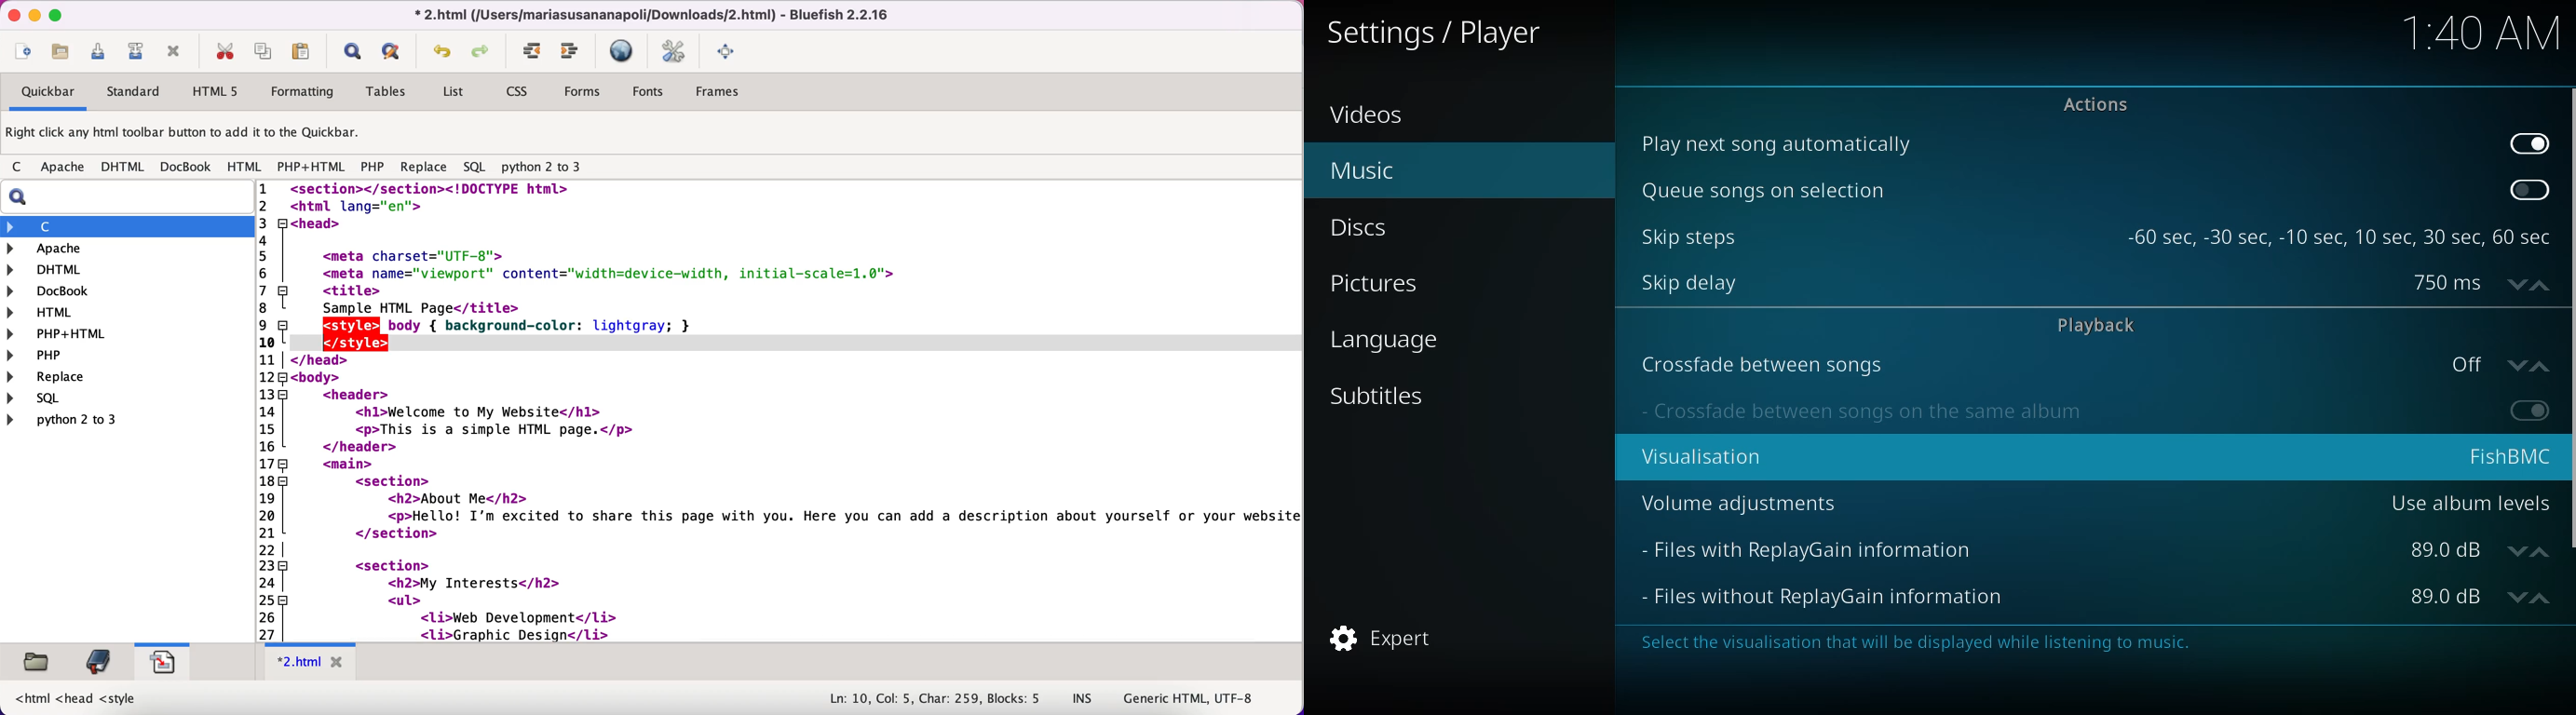 The height and width of the screenshot is (728, 2576). What do you see at coordinates (125, 197) in the screenshot?
I see `search bar` at bounding box center [125, 197].